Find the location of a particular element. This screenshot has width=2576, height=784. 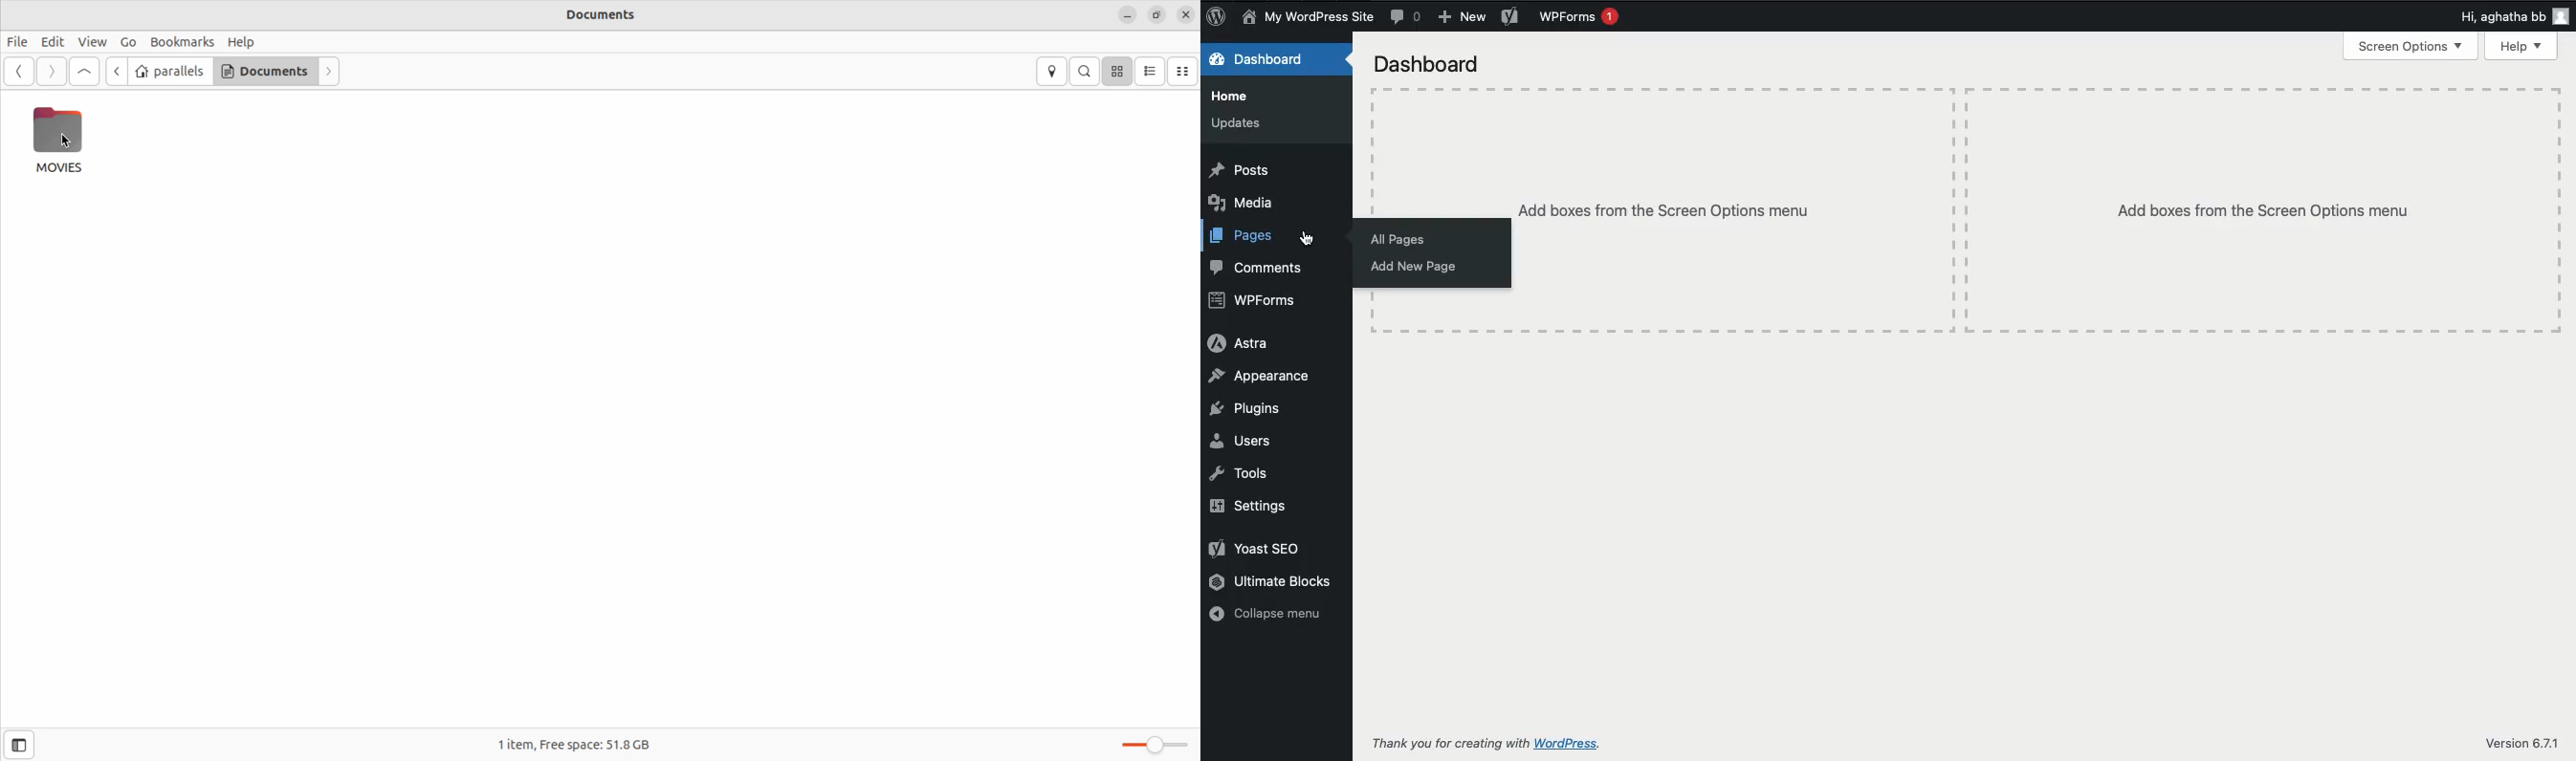

Version 6.7.1 is located at coordinates (2524, 743).